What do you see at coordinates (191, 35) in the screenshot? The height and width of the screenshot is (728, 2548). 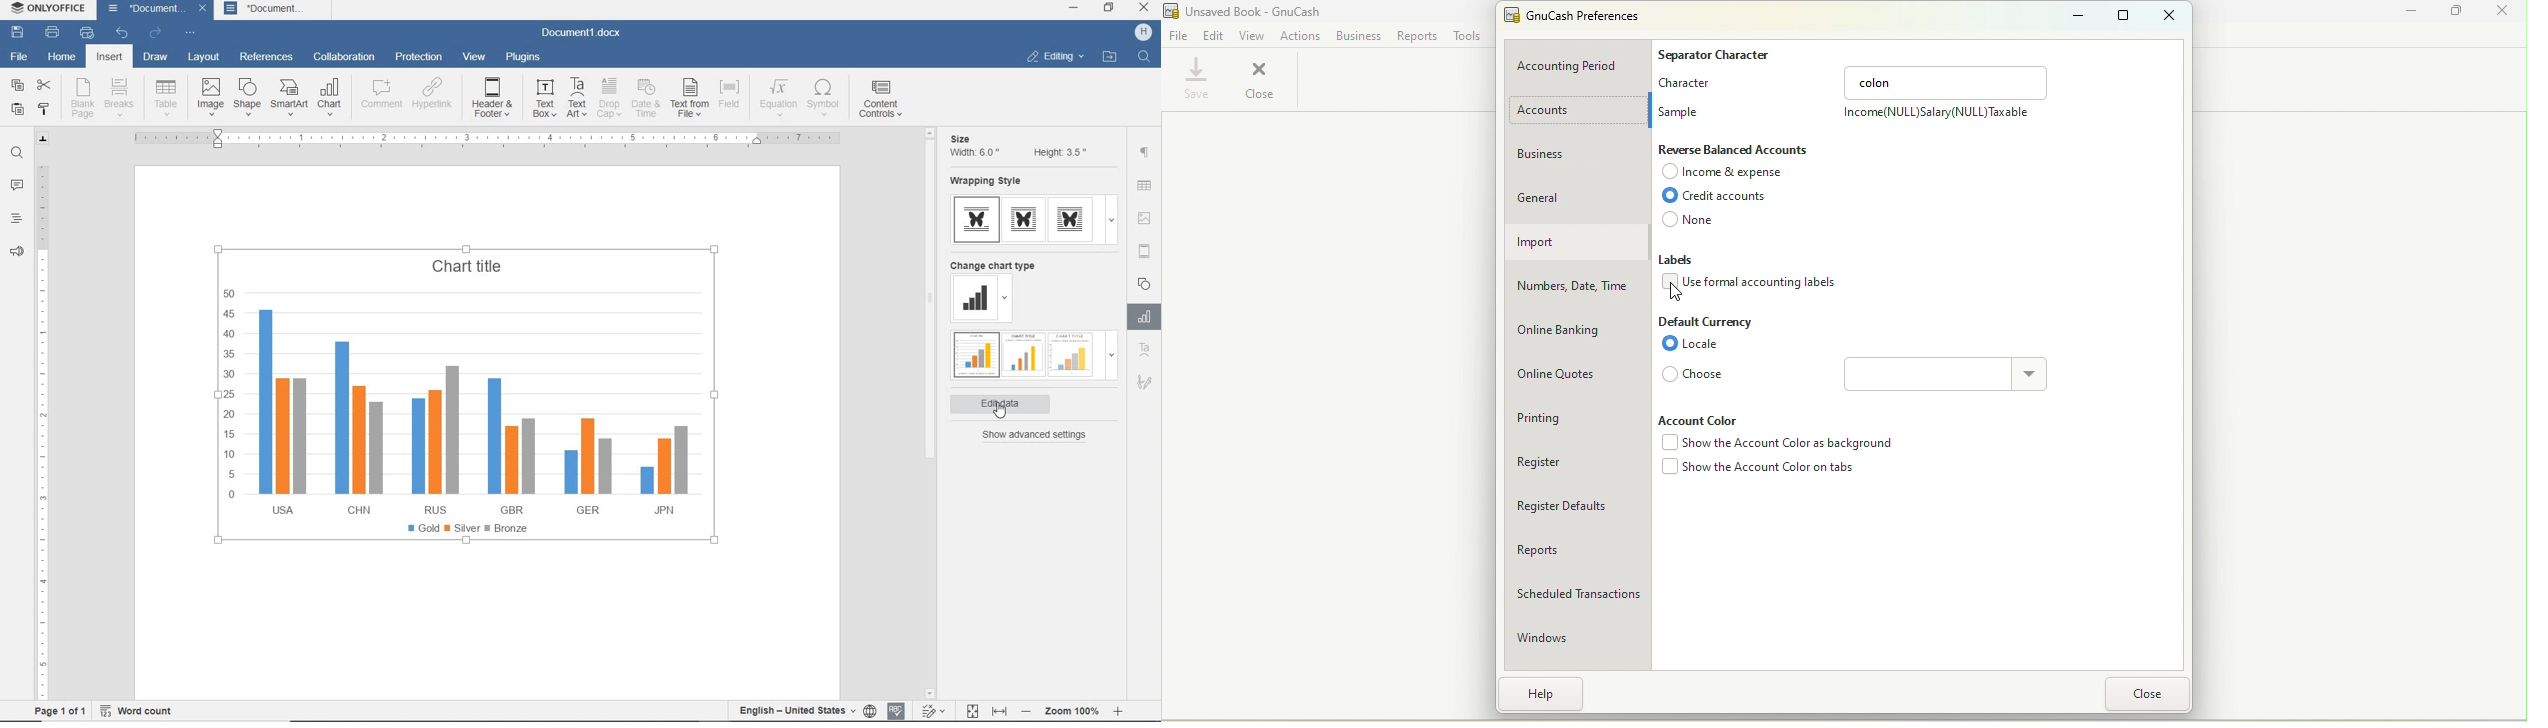 I see `customize quick access toolbar` at bounding box center [191, 35].